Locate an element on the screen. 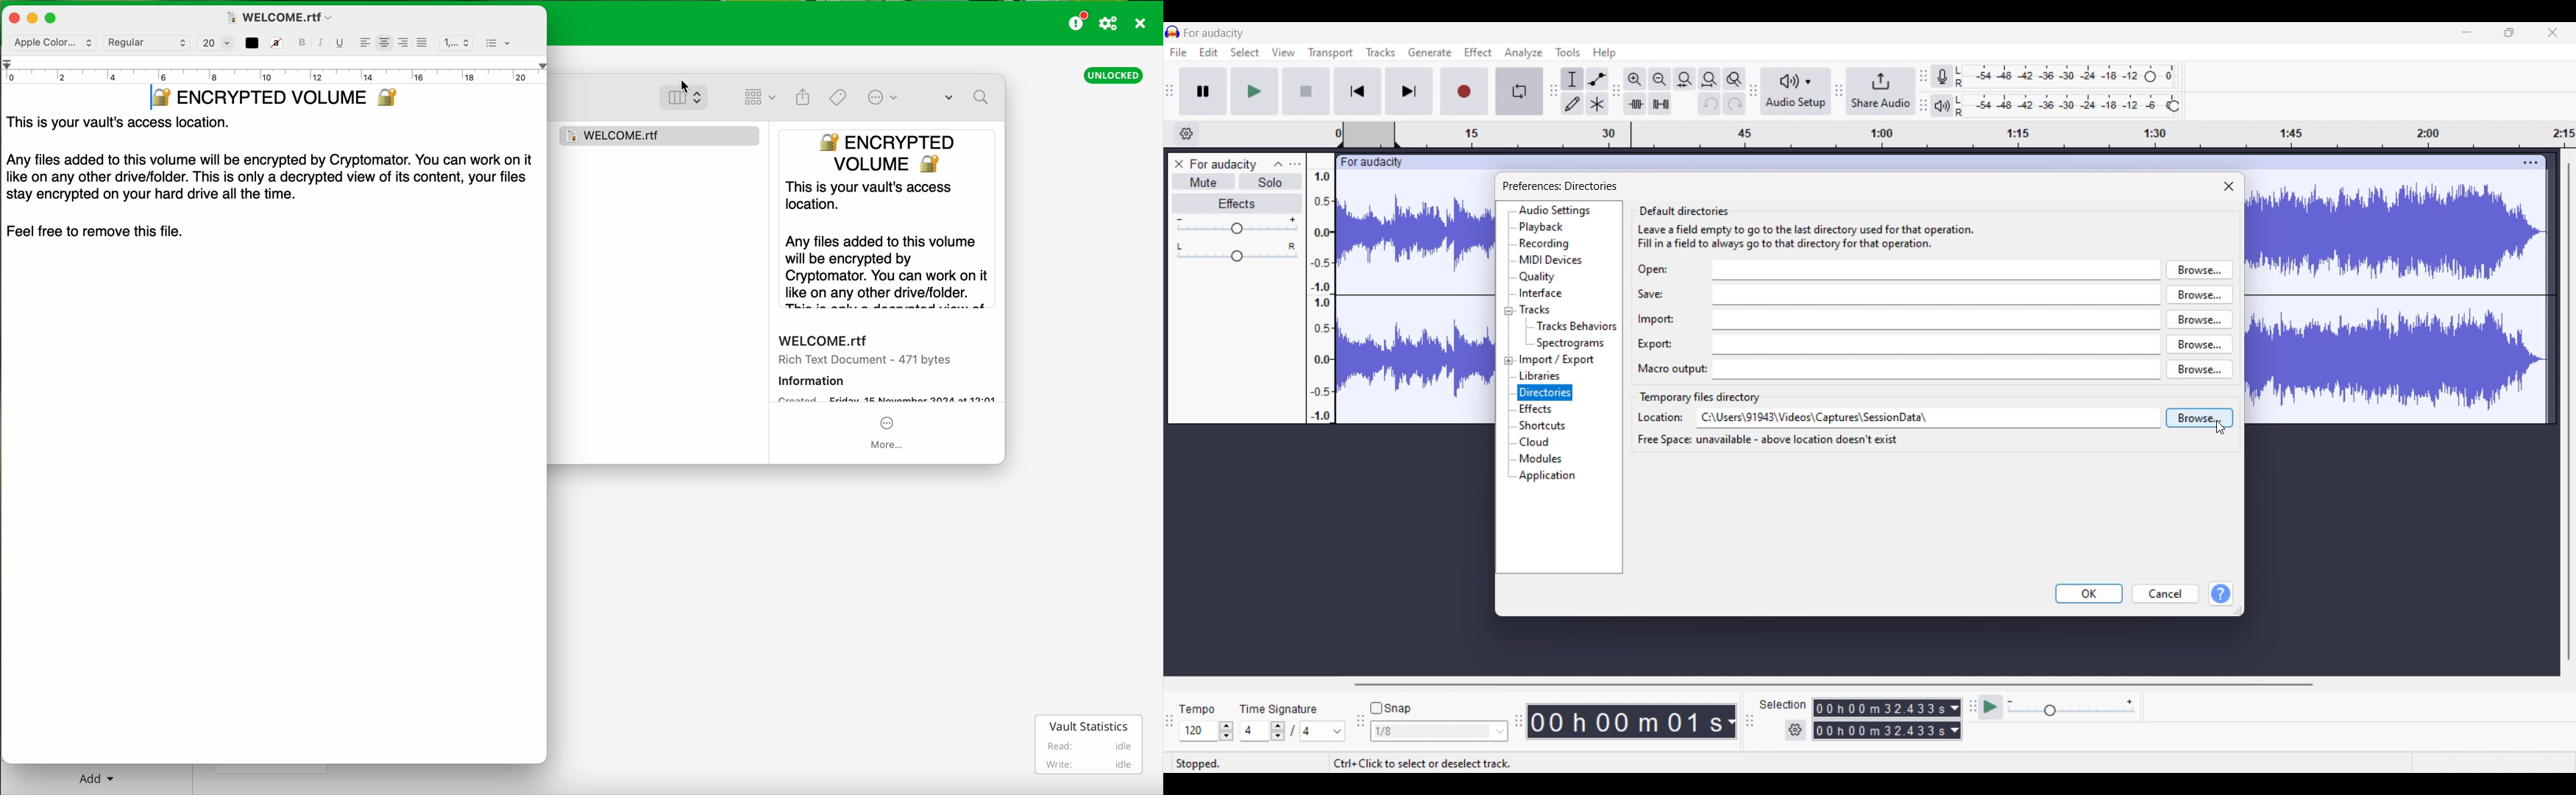 Image resolution: width=2576 pixels, height=812 pixels. browse is located at coordinates (2200, 369).